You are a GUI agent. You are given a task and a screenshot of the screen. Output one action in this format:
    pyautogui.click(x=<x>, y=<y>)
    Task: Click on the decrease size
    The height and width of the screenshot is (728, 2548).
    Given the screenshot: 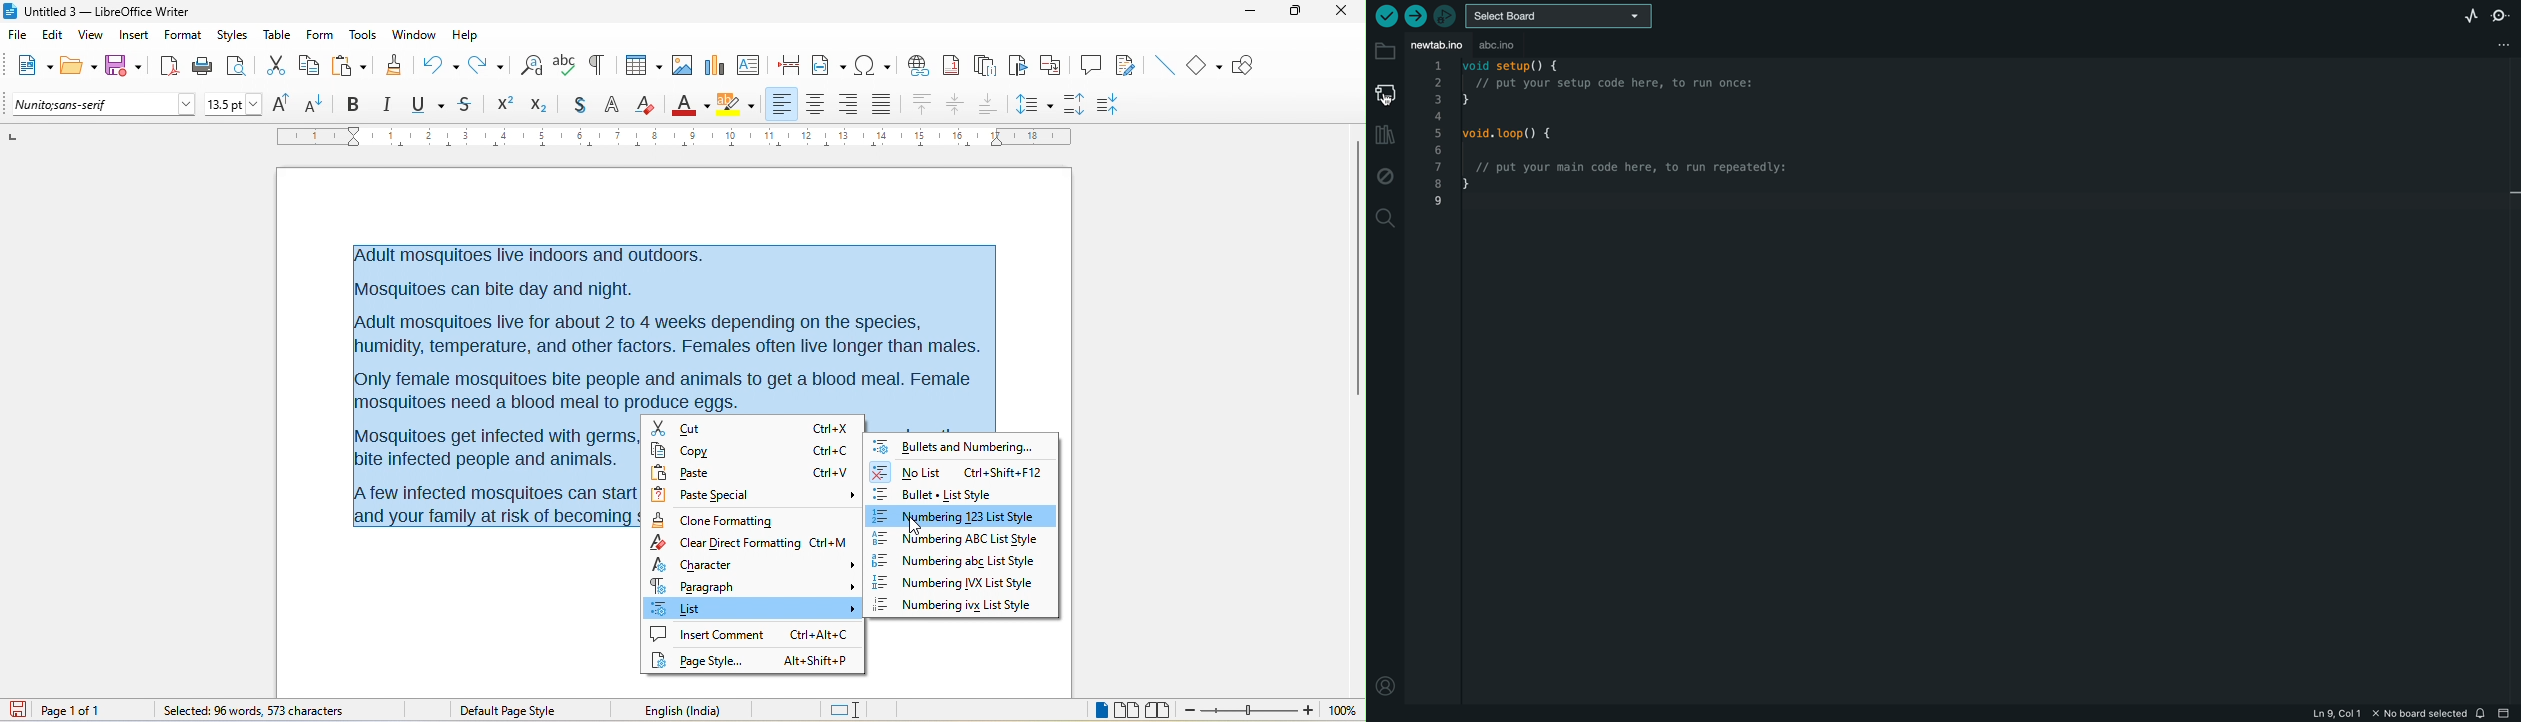 What is the action you would take?
    pyautogui.click(x=319, y=103)
    